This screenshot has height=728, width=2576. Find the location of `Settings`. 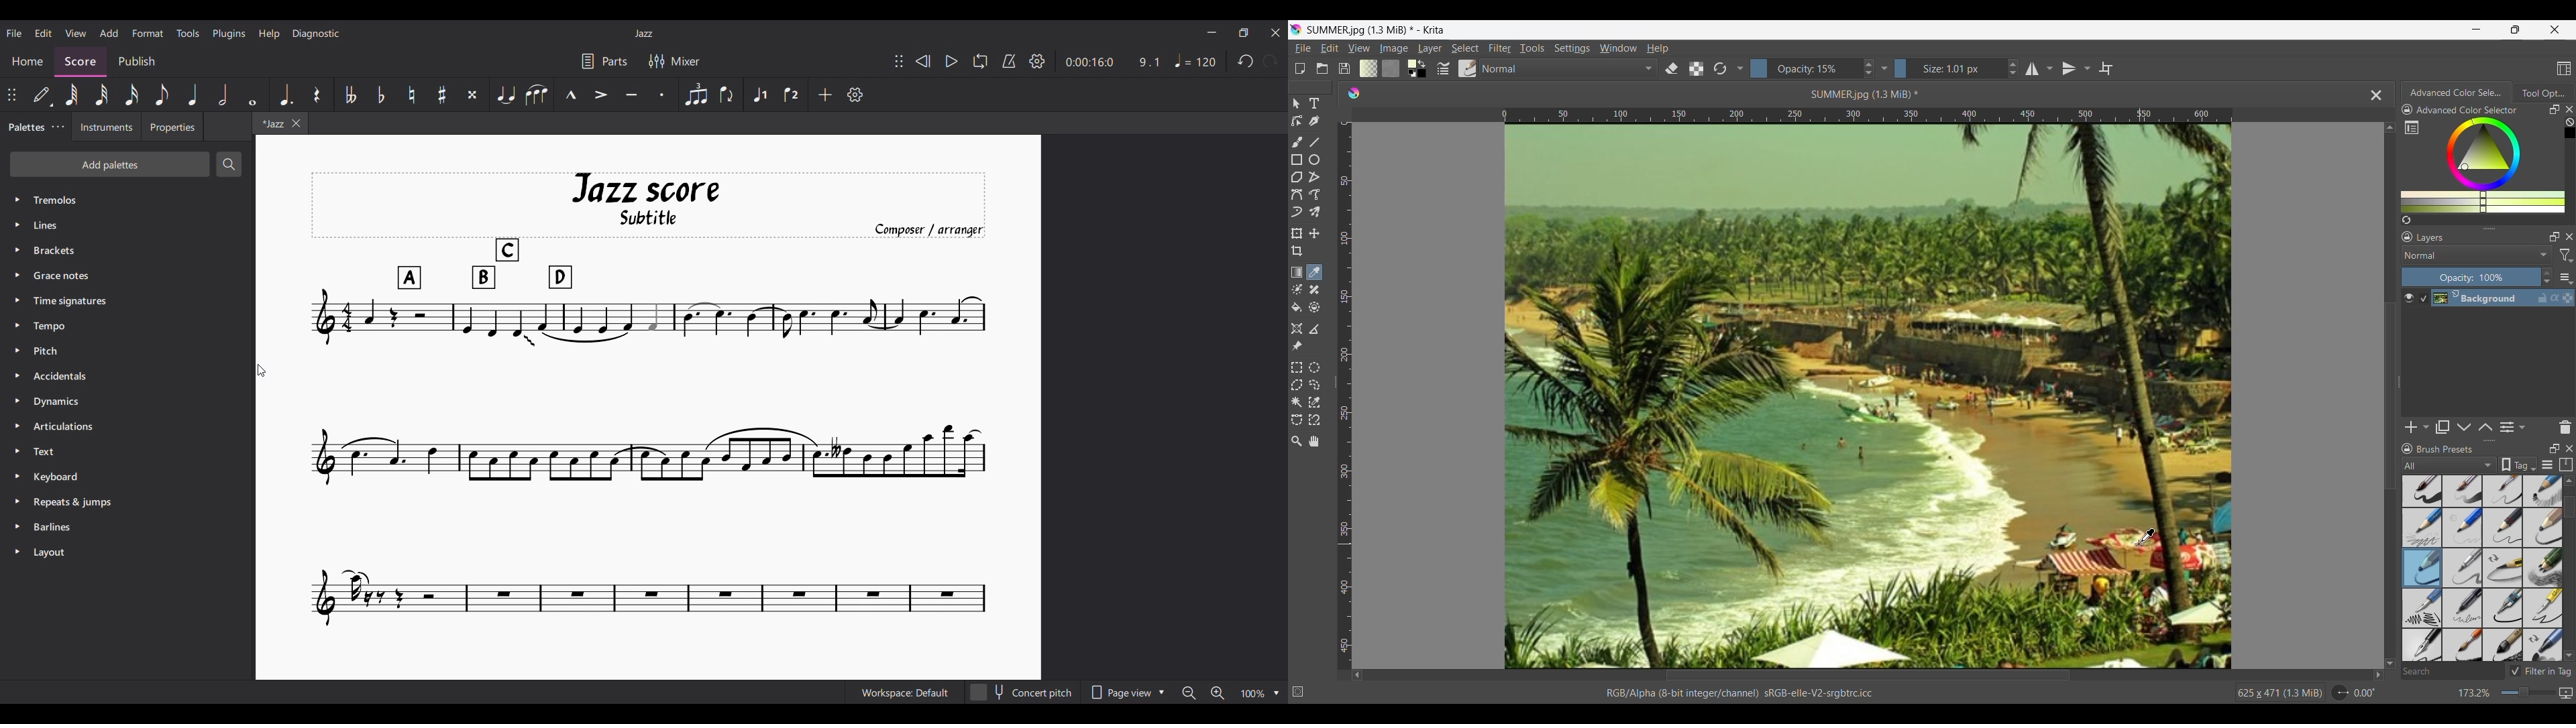

Settings is located at coordinates (1037, 61).